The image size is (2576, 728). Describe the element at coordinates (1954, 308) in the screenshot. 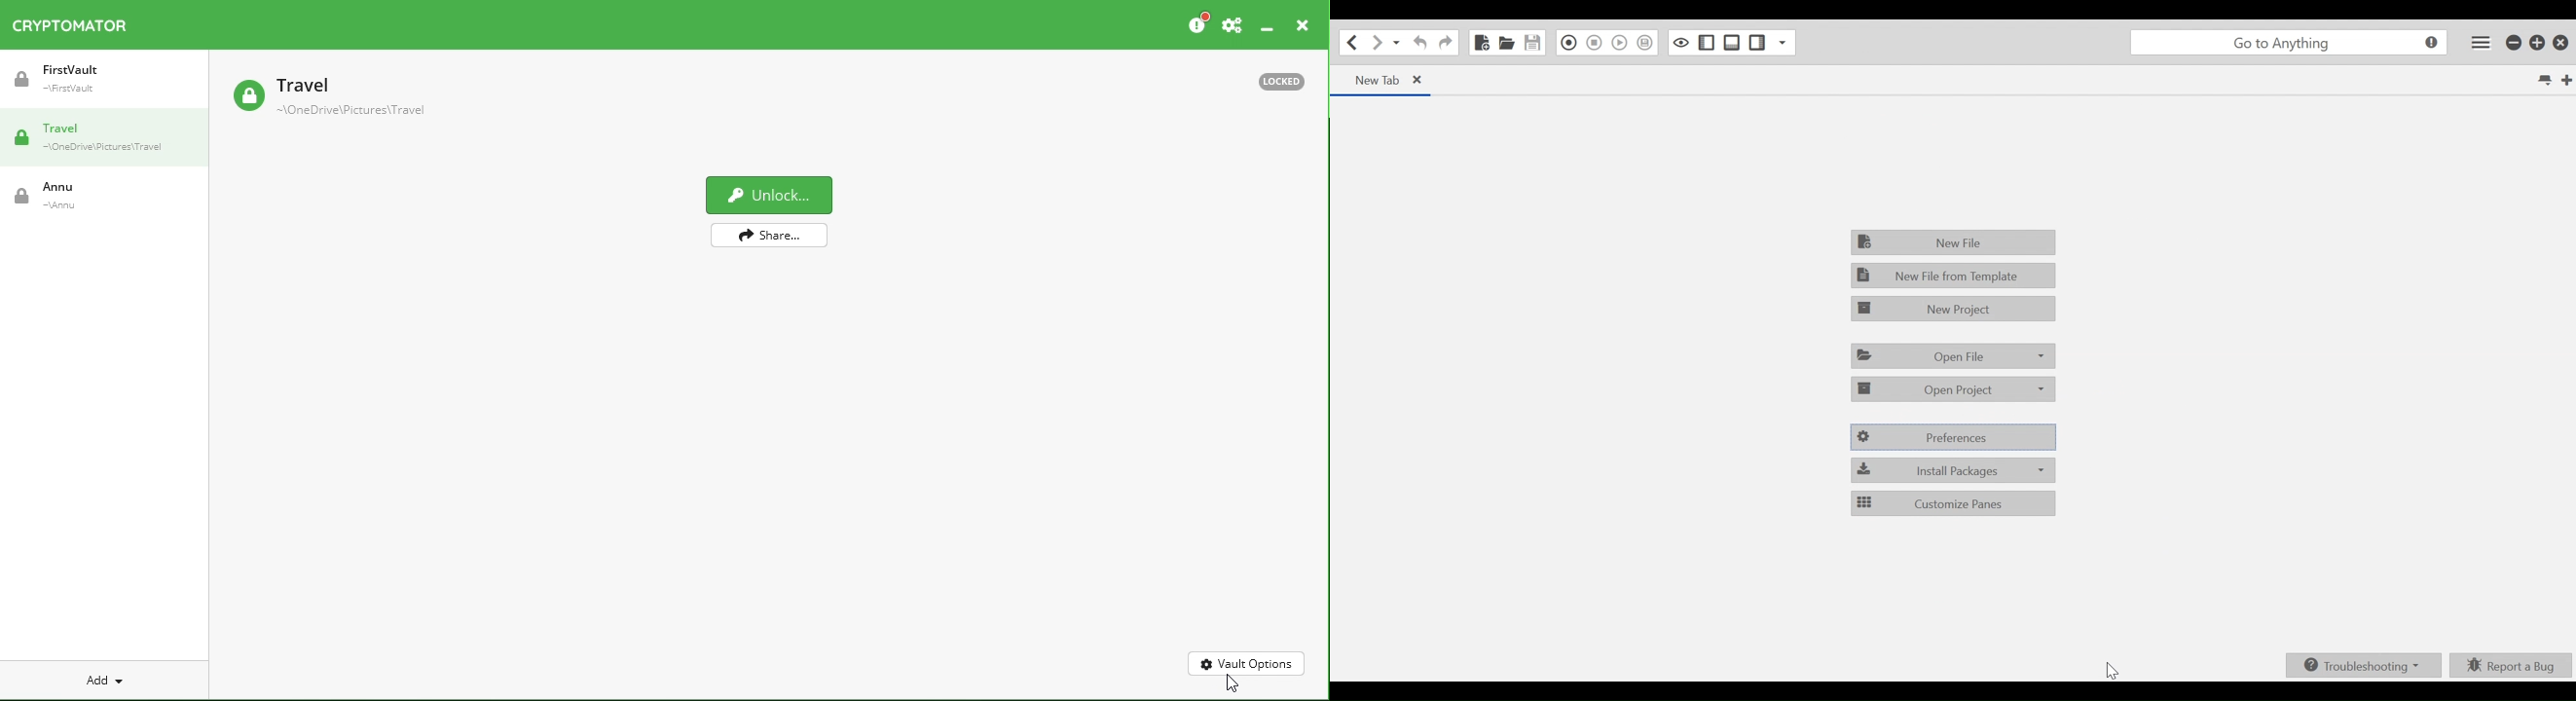

I see `New Project` at that location.